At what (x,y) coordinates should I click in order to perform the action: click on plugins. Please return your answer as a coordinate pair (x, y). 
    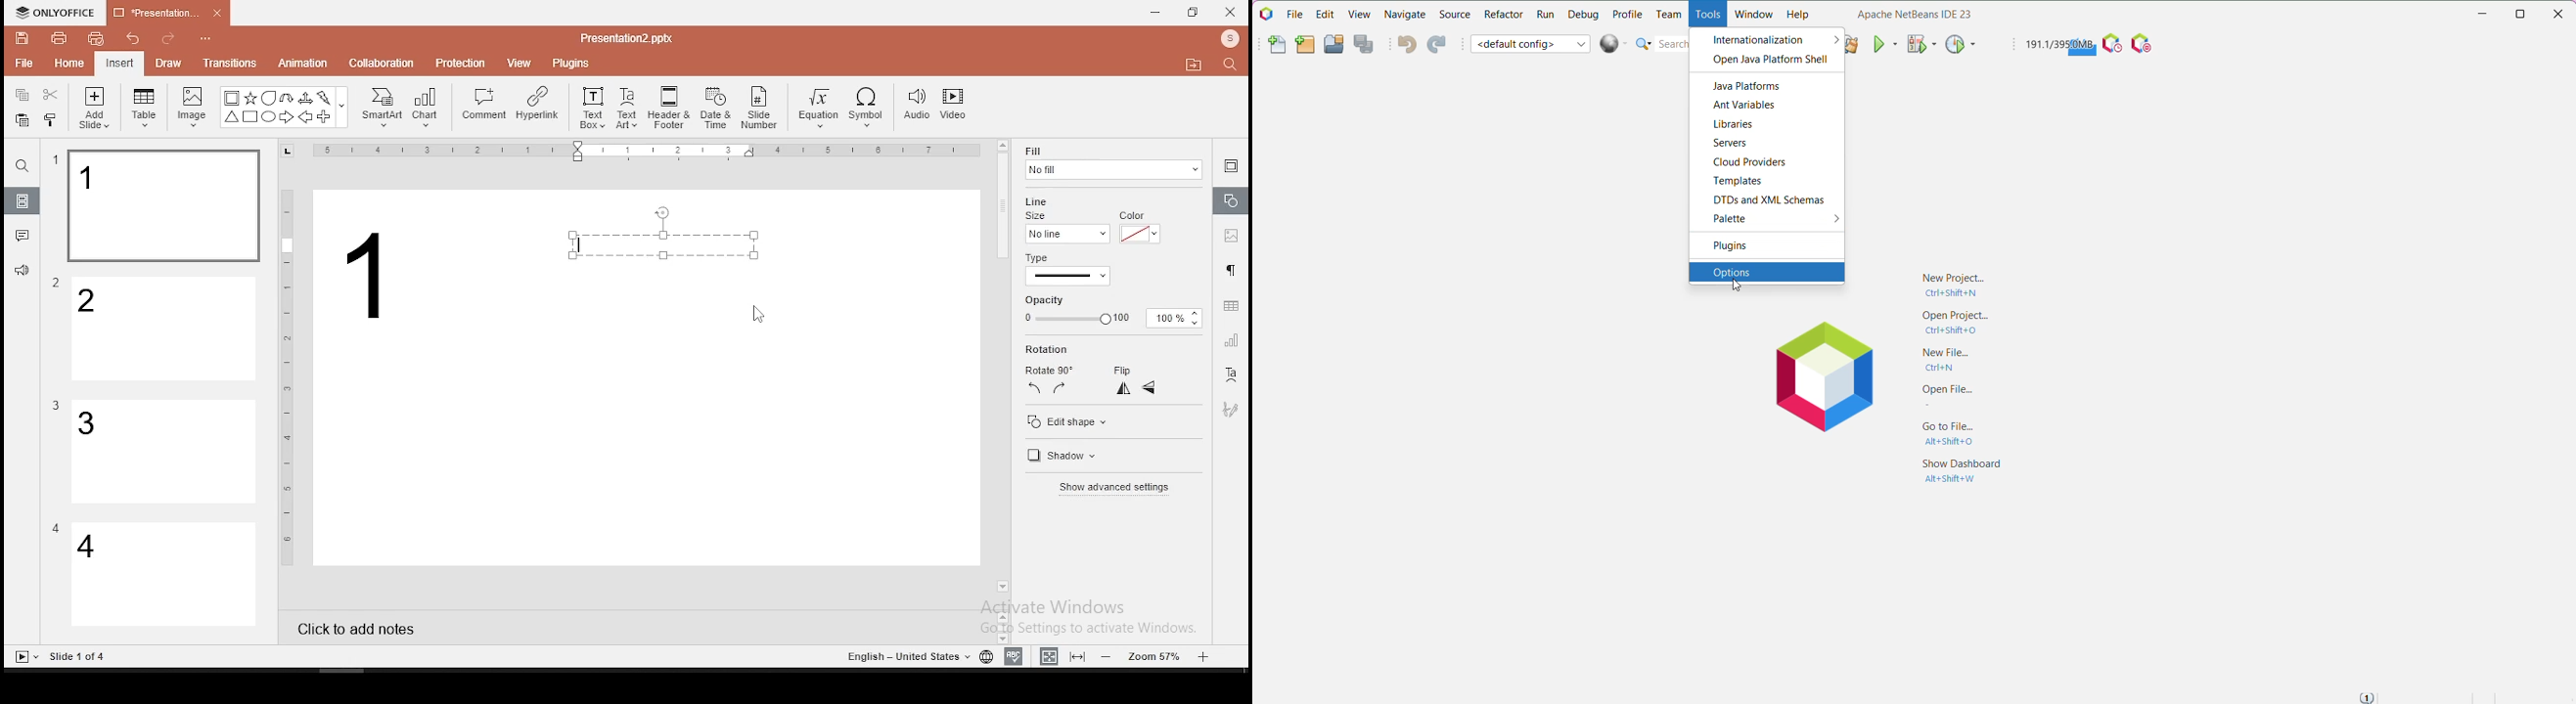
    Looking at the image, I should click on (572, 60).